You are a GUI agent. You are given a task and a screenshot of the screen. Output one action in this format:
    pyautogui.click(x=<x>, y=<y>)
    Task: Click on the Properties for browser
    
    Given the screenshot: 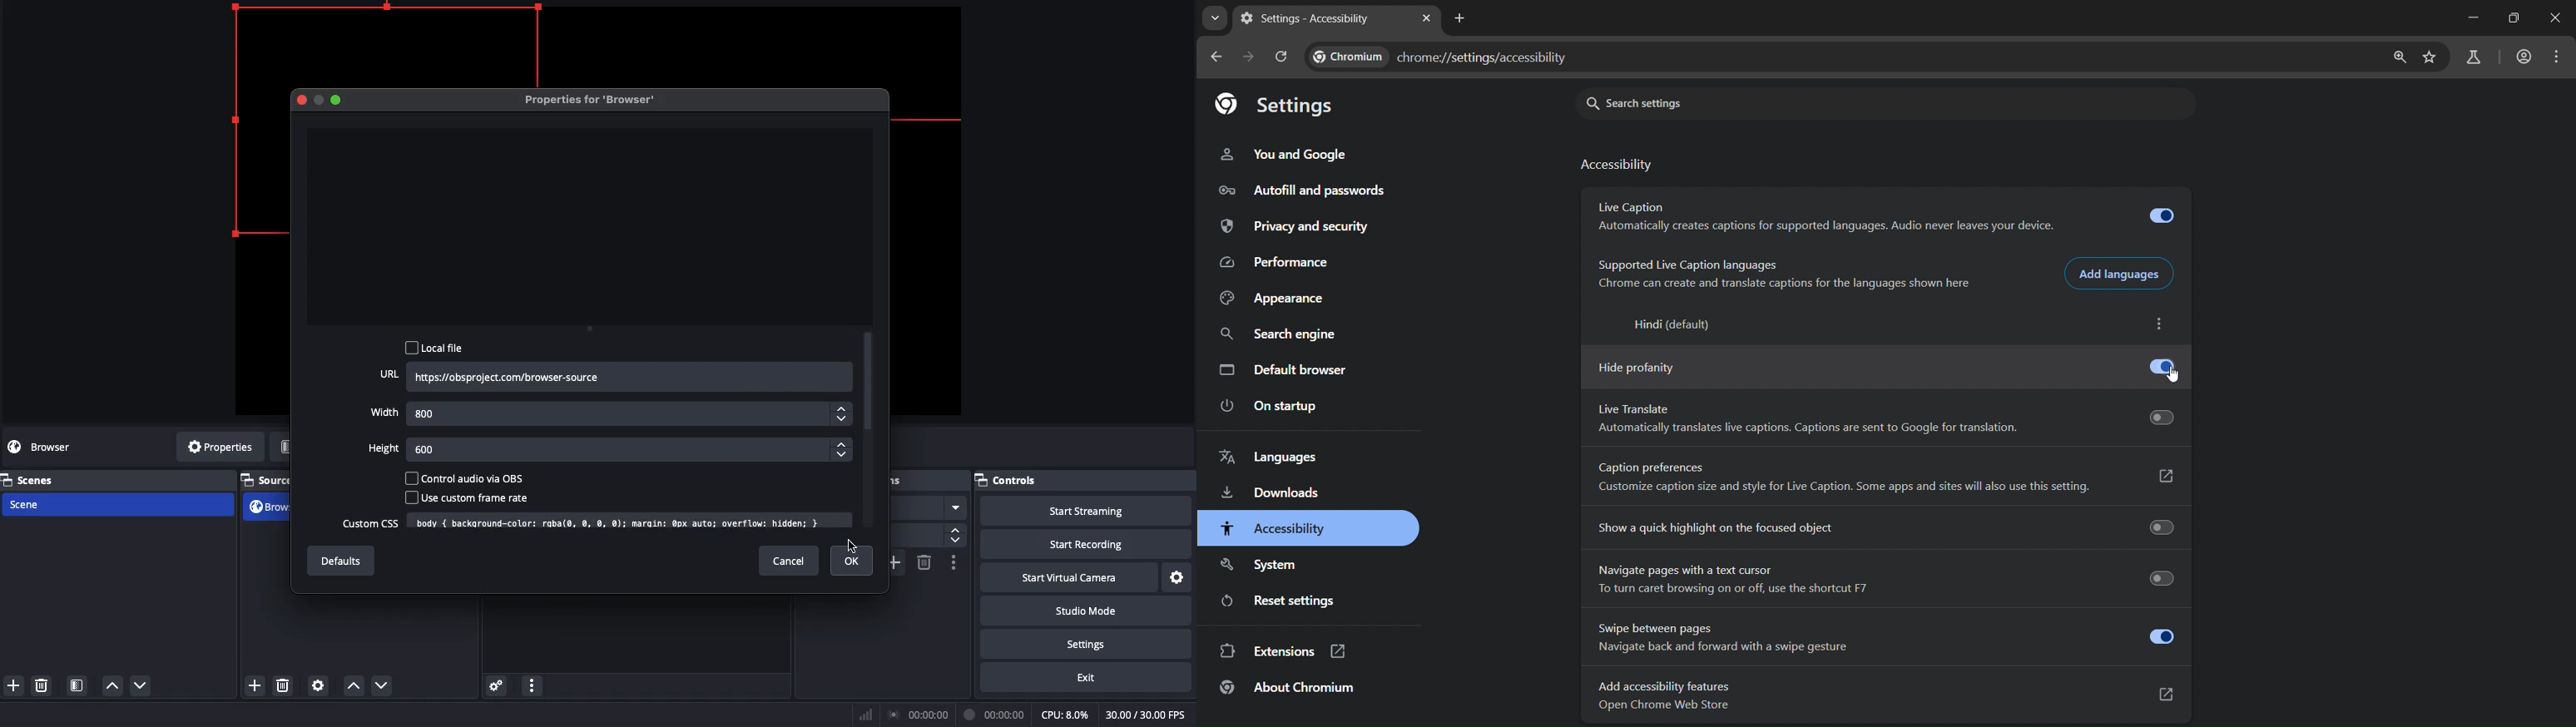 What is the action you would take?
    pyautogui.click(x=594, y=101)
    